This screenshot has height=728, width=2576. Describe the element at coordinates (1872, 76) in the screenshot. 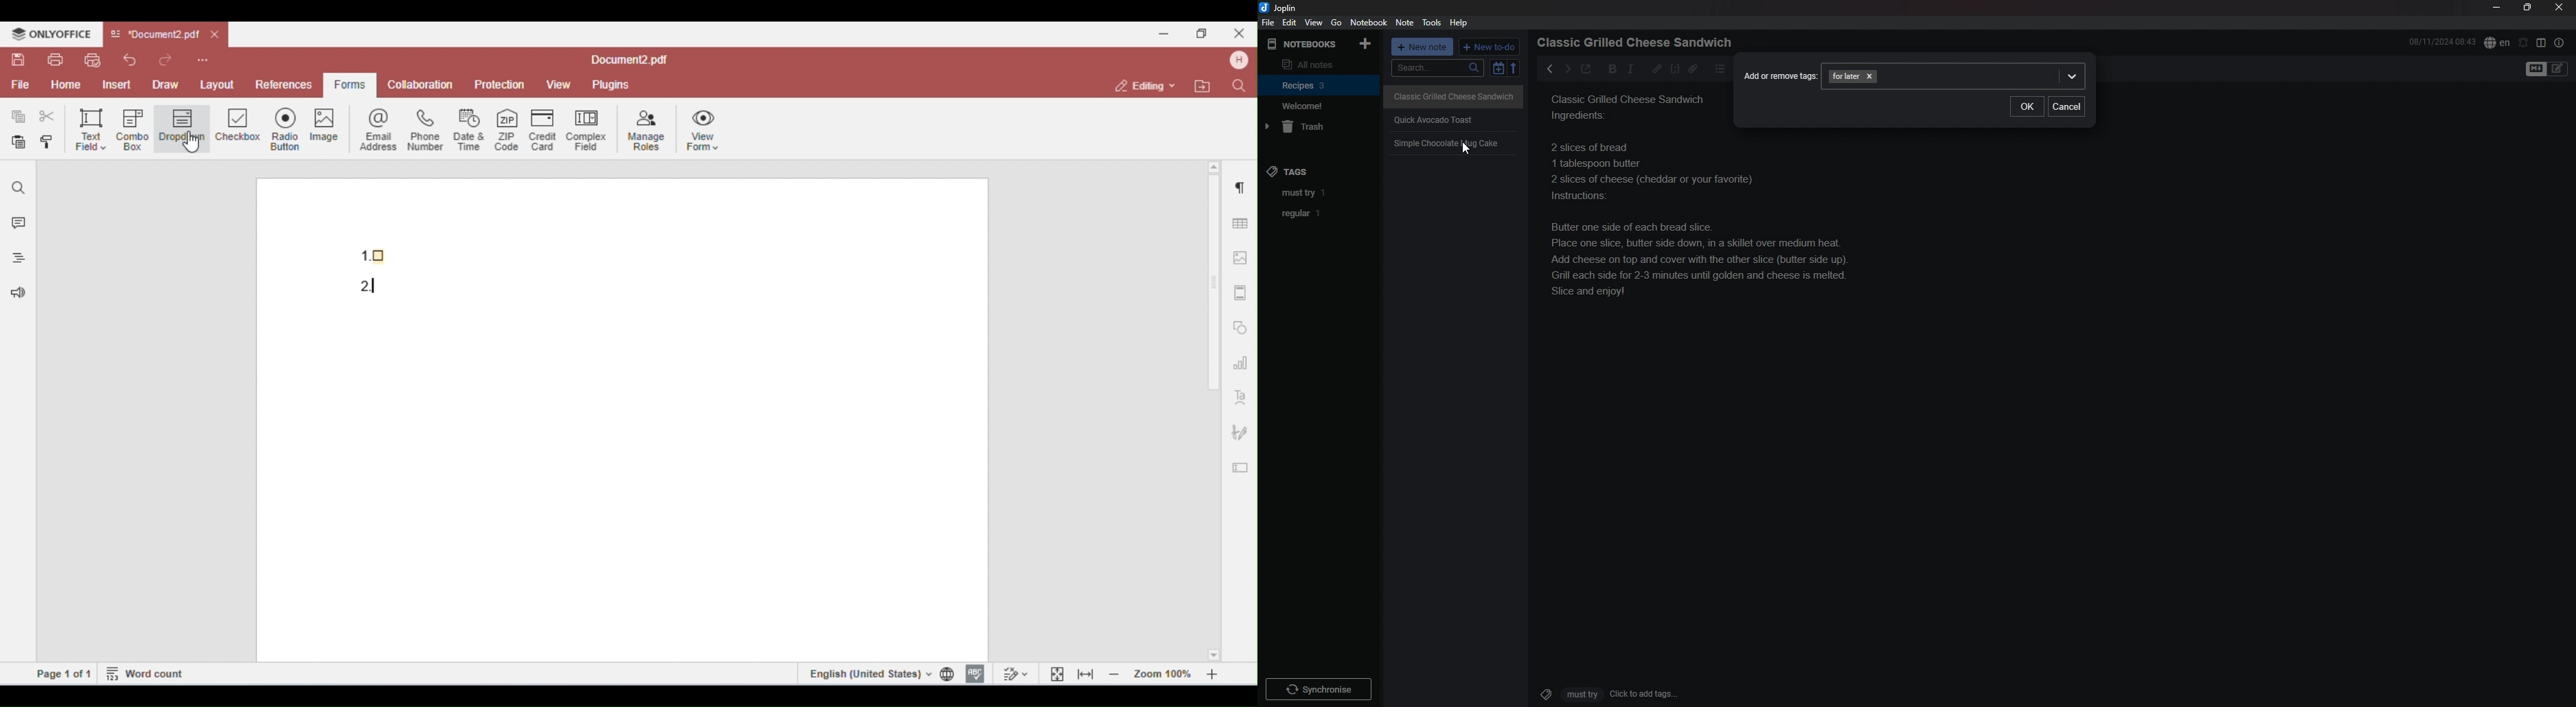

I see `remove tag` at that location.